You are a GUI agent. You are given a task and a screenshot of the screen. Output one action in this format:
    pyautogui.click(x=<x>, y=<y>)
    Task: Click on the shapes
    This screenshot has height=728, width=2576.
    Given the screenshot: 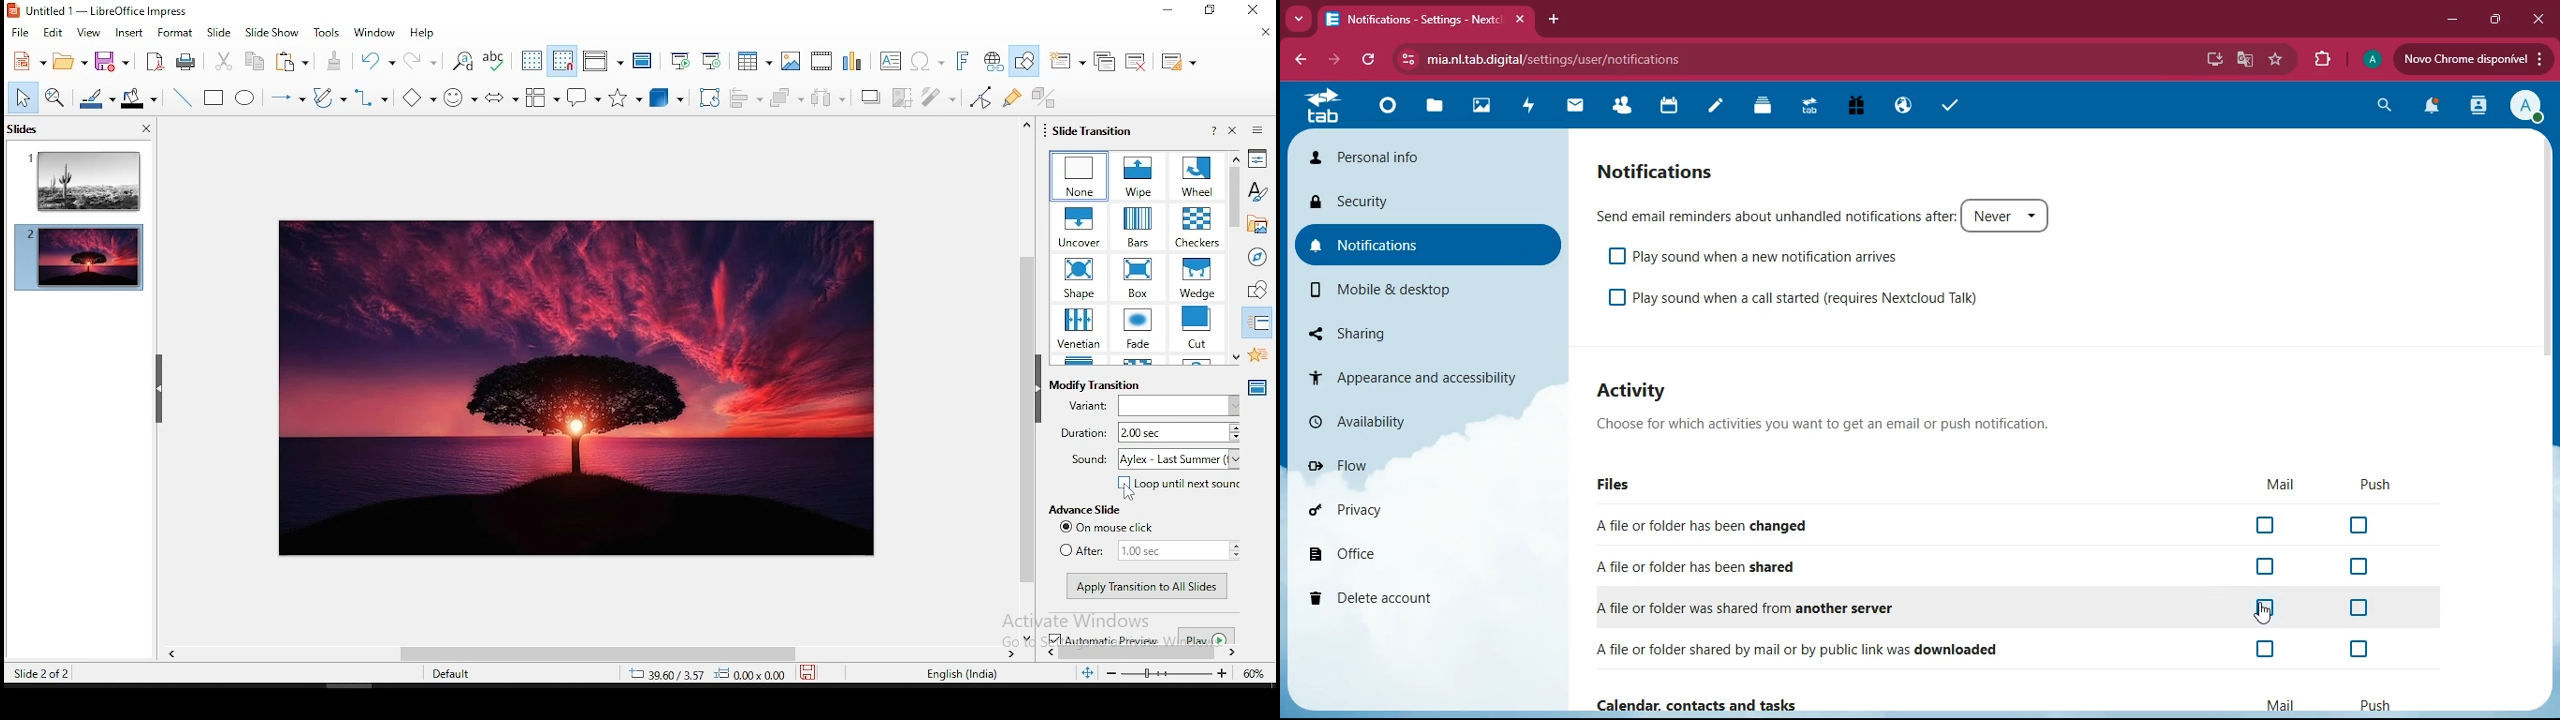 What is the action you would take?
    pyautogui.click(x=1255, y=291)
    